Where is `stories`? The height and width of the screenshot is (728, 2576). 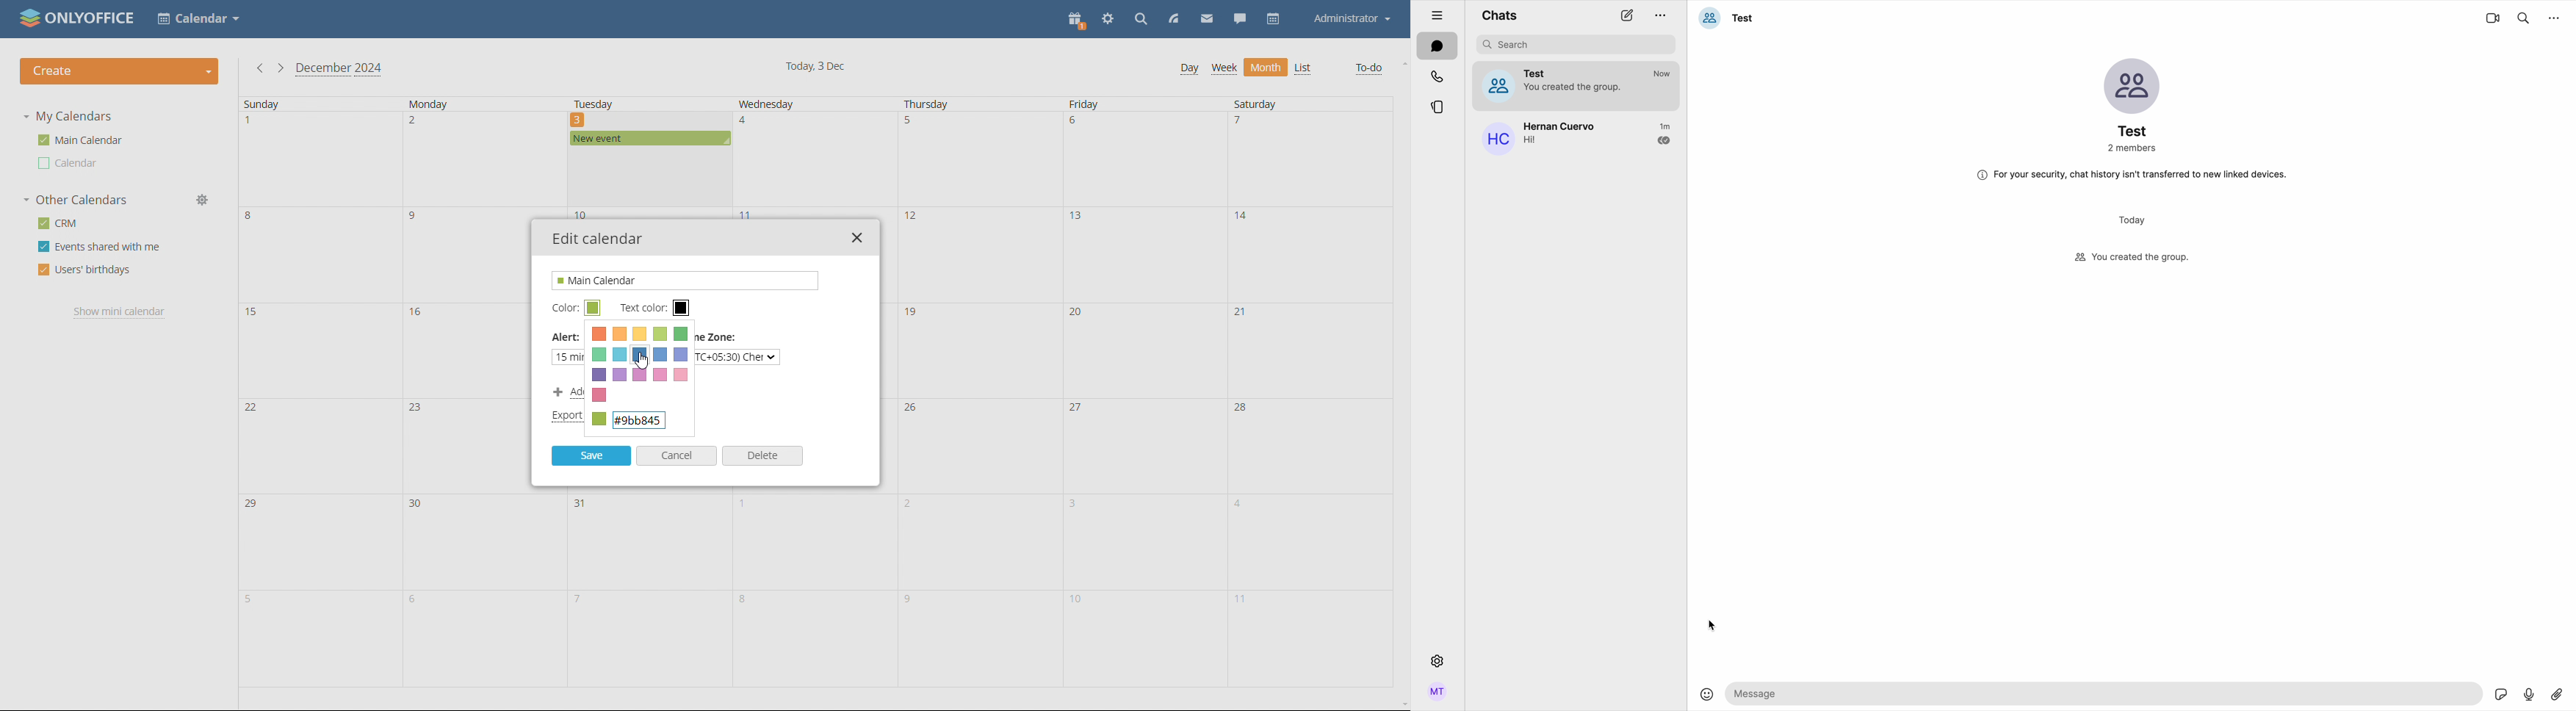 stories is located at coordinates (1437, 106).